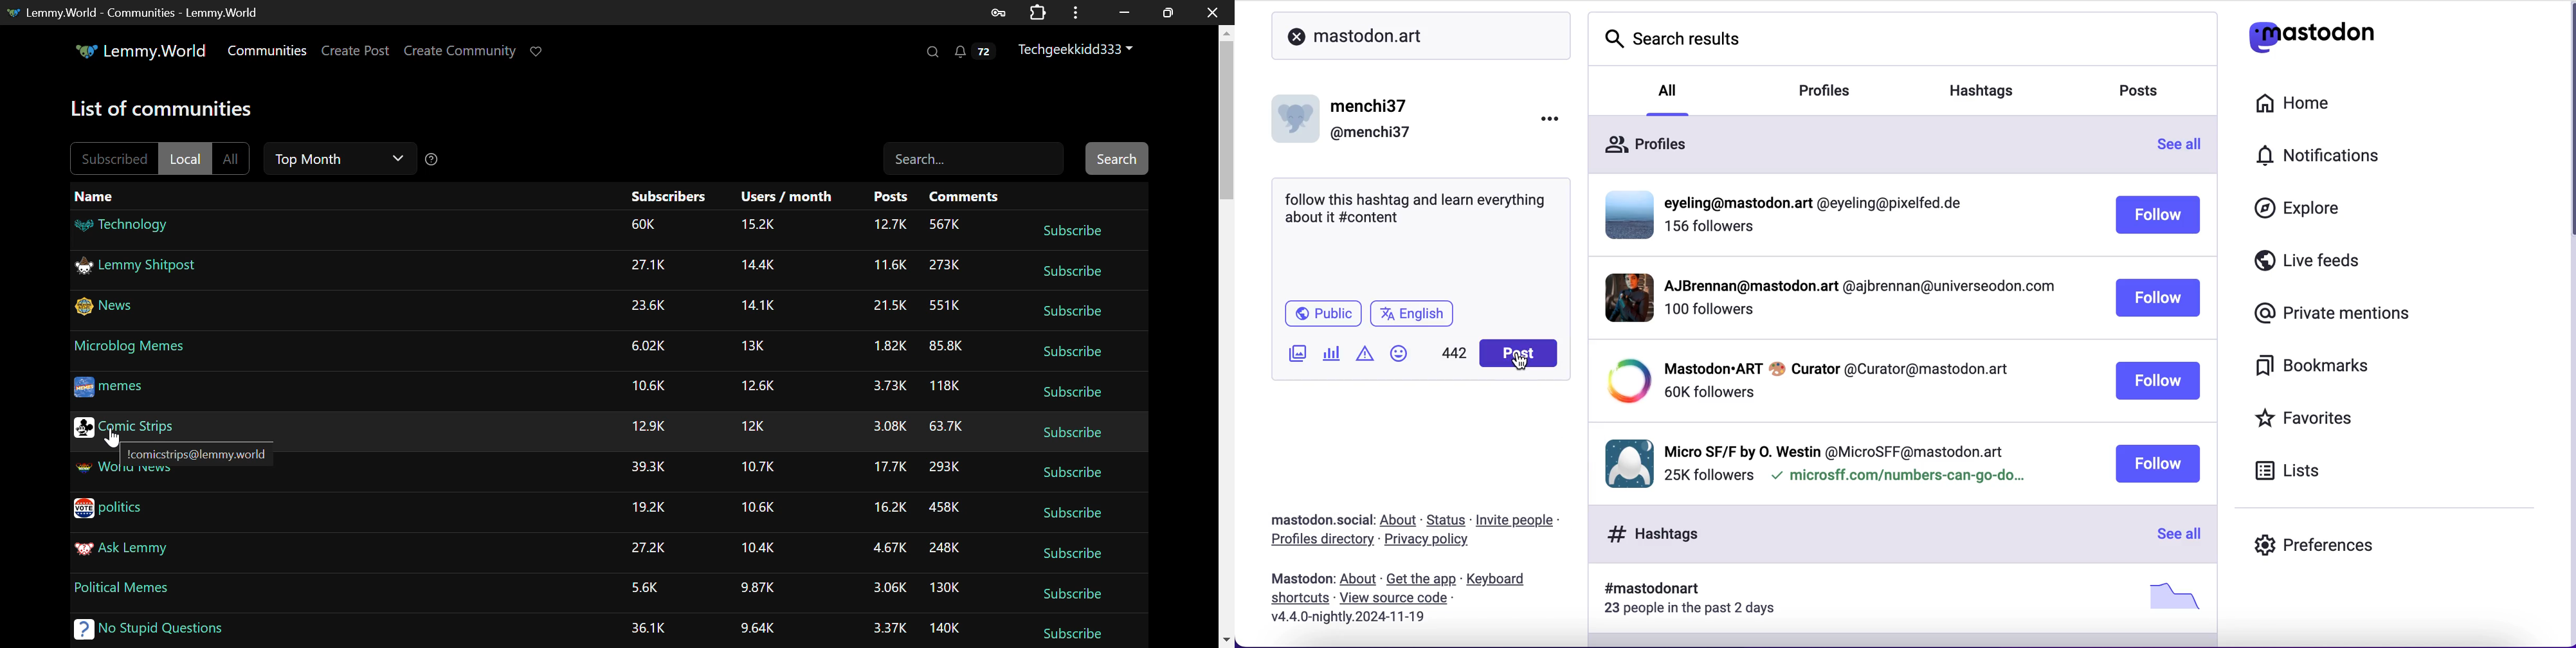 The width and height of the screenshot is (2576, 672). Describe the element at coordinates (887, 266) in the screenshot. I see `Amount` at that location.